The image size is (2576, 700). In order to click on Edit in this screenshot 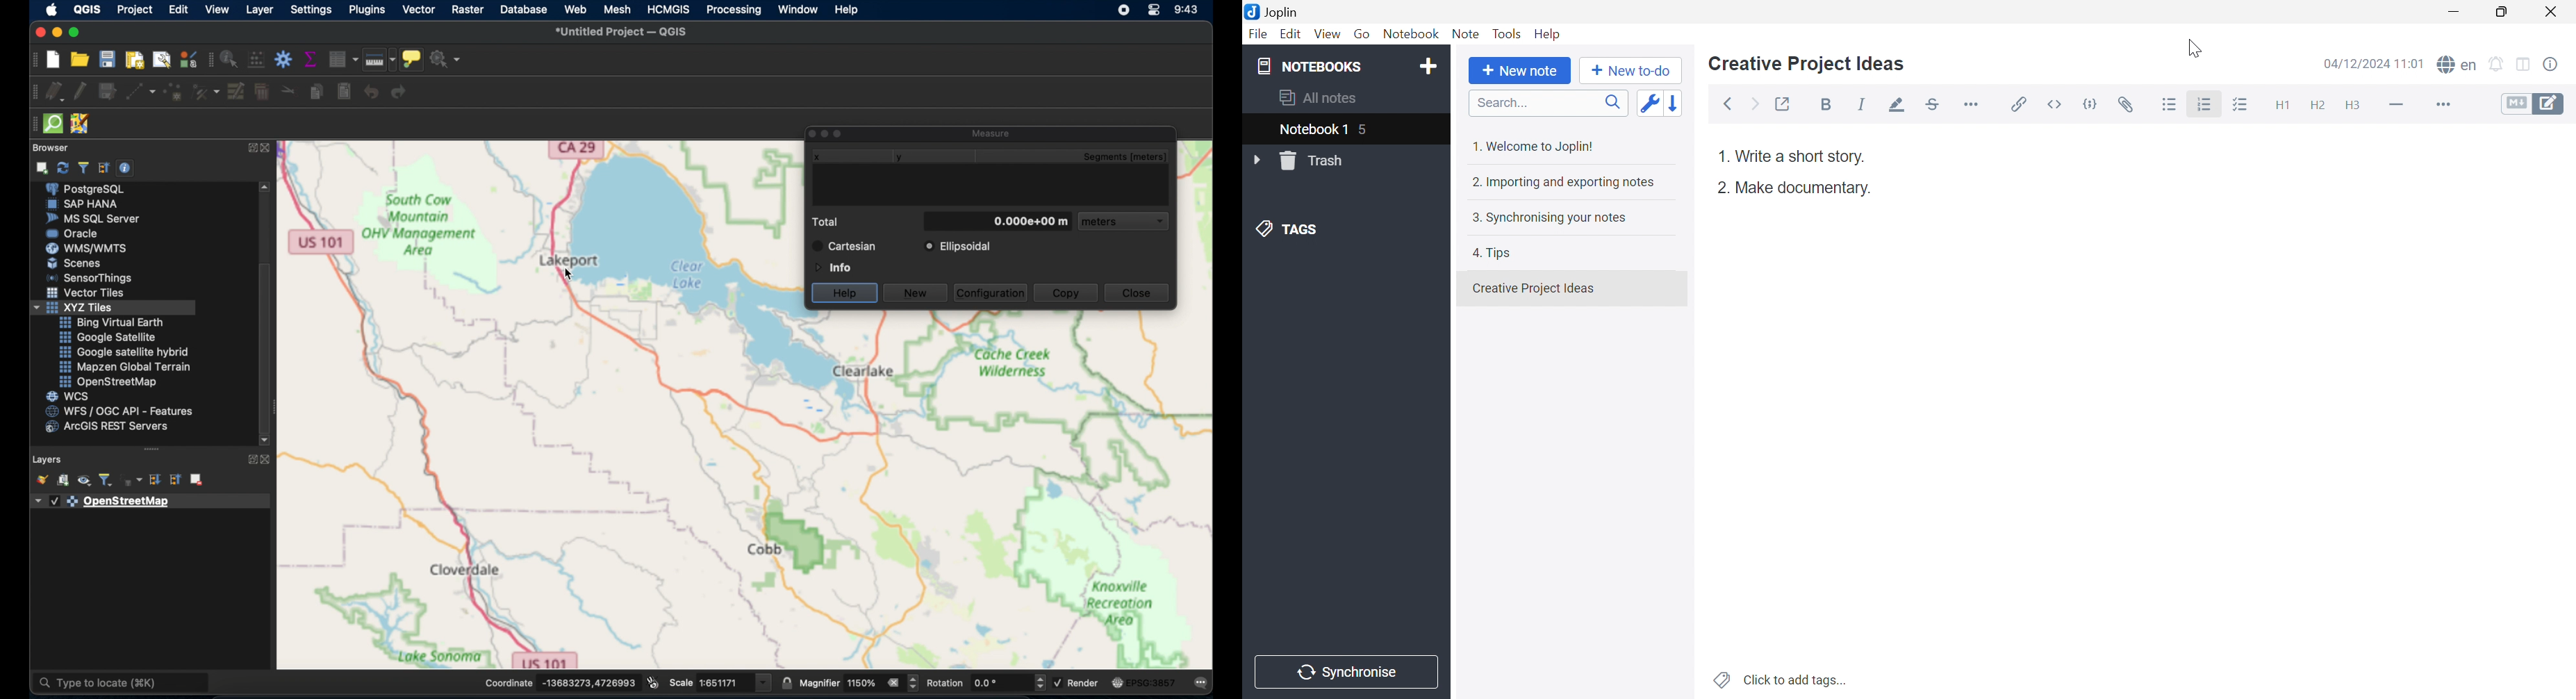, I will do `click(1291, 36)`.